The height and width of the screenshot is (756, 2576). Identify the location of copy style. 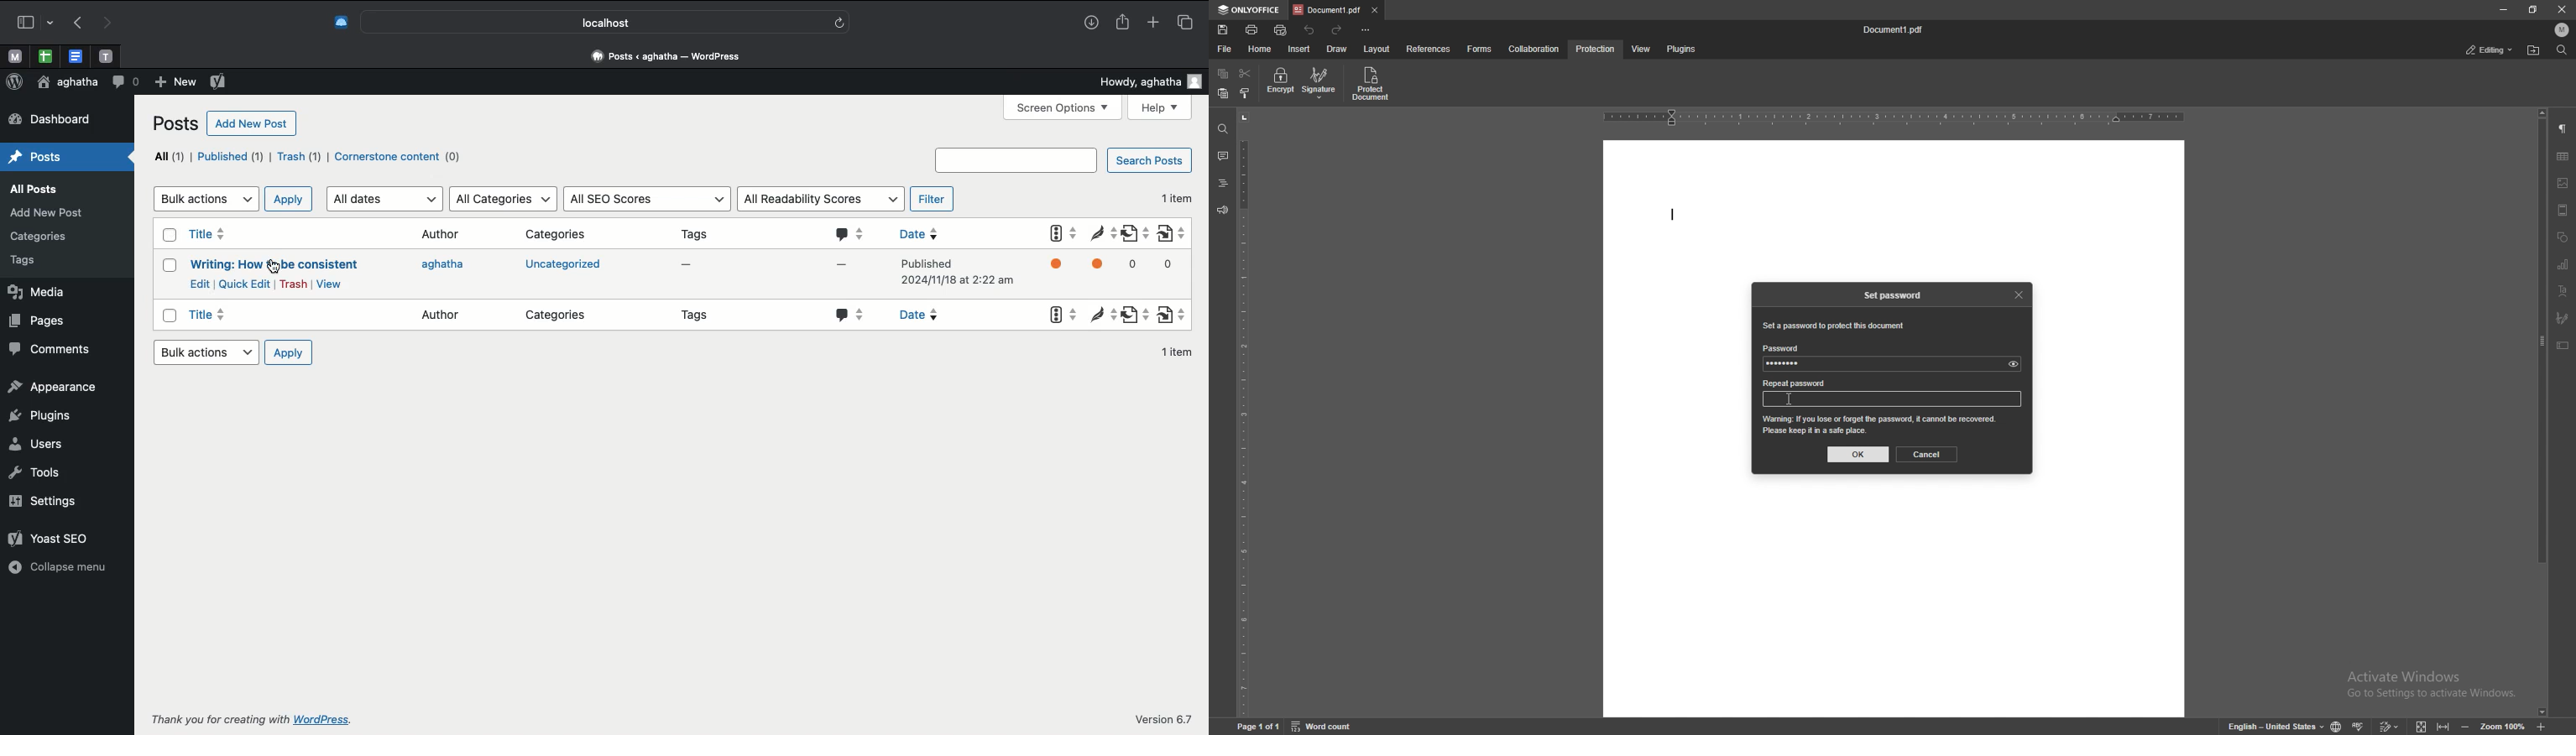
(1245, 93).